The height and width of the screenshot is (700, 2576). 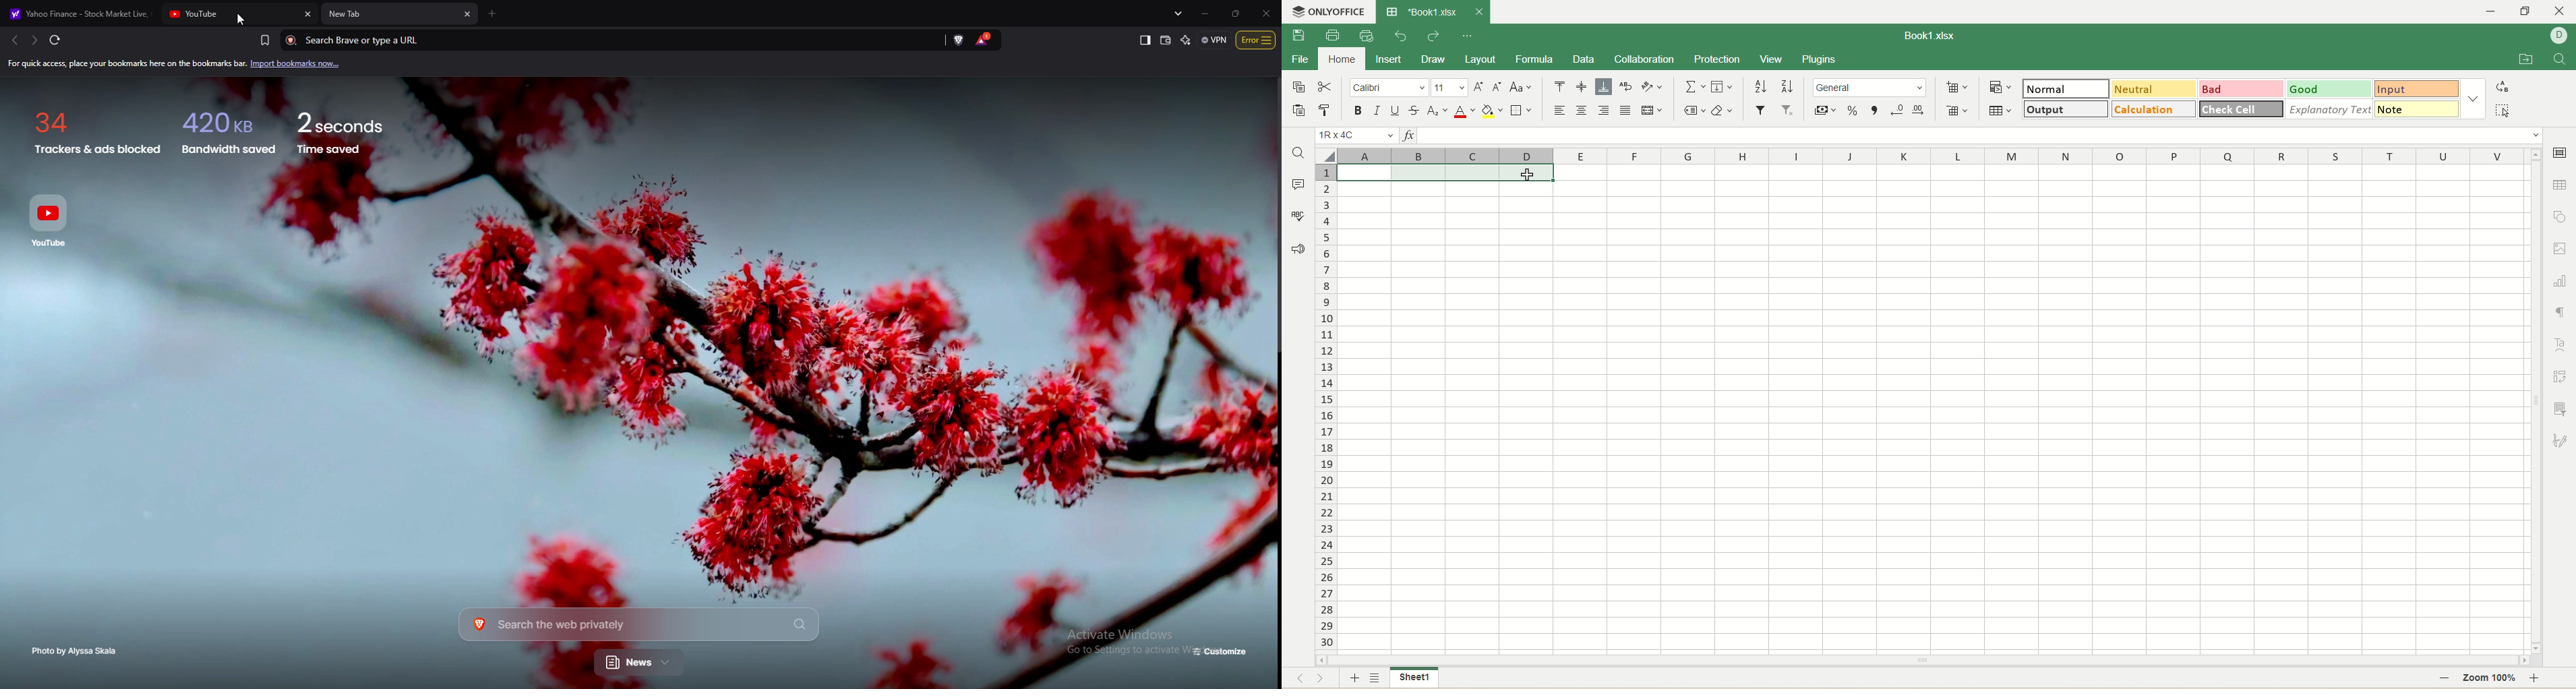 What do you see at coordinates (1298, 87) in the screenshot?
I see `copy` at bounding box center [1298, 87].